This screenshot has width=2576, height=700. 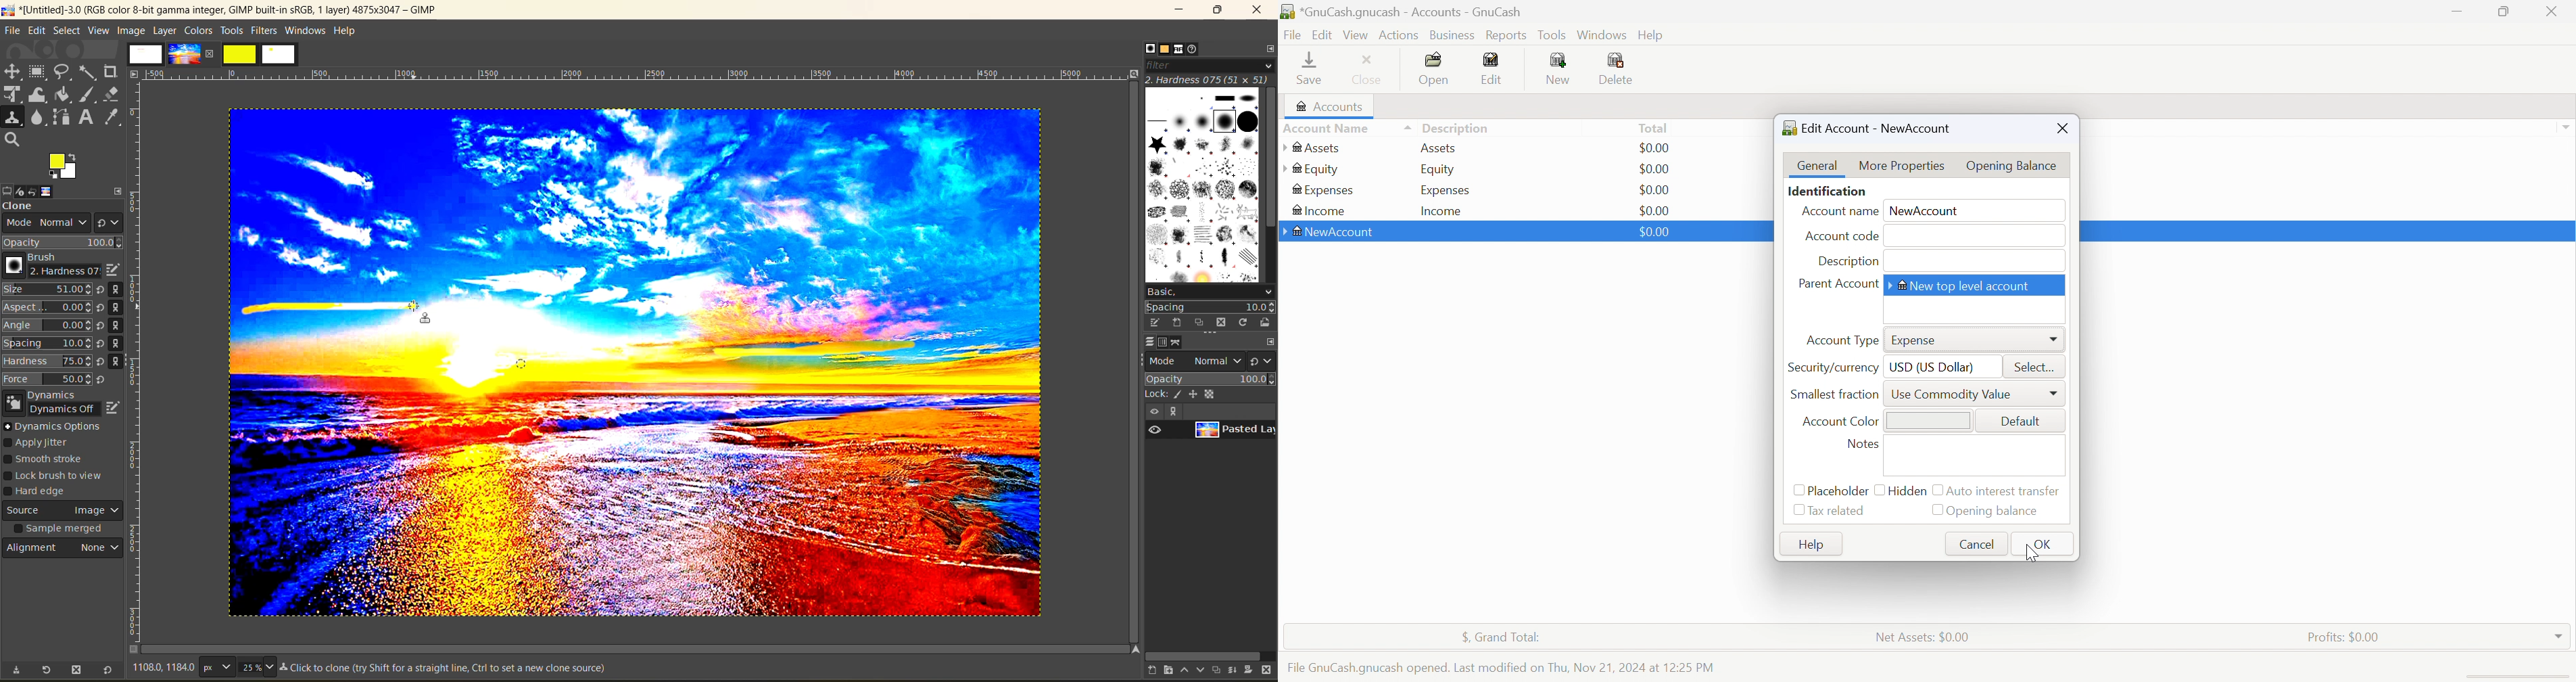 I want to click on size, so click(x=256, y=667).